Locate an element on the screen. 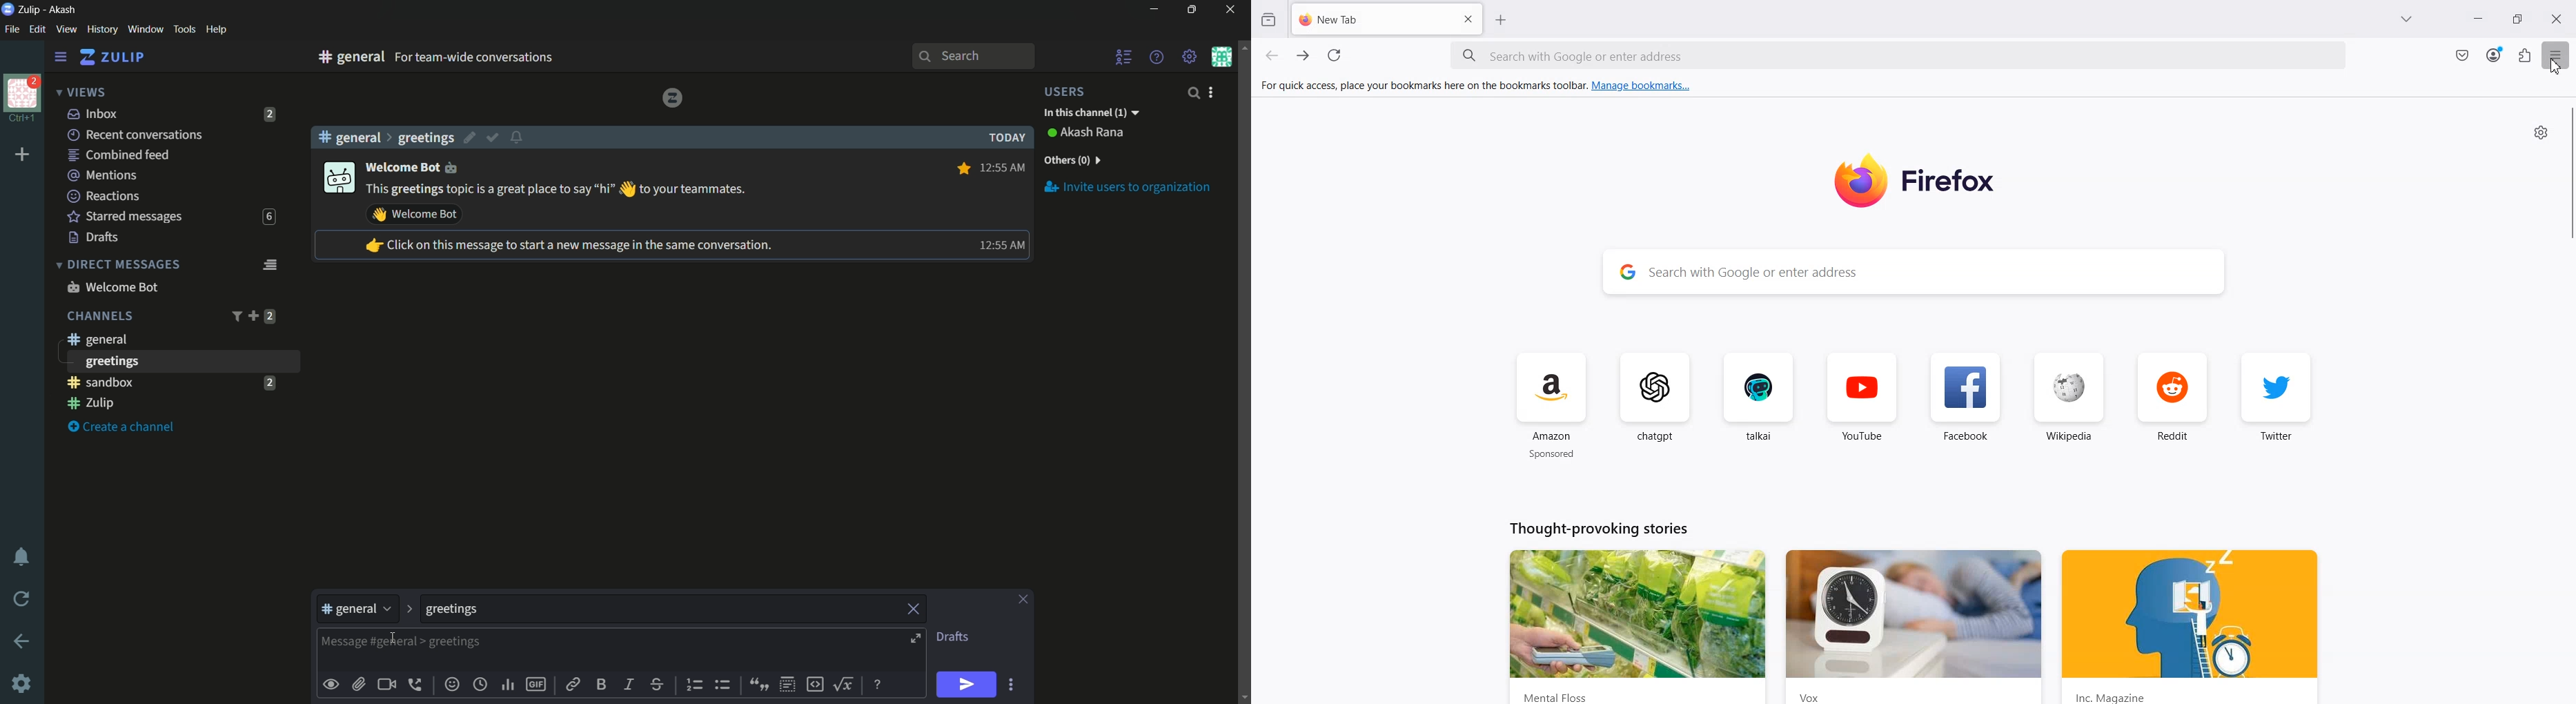  add globe is located at coordinates (480, 686).